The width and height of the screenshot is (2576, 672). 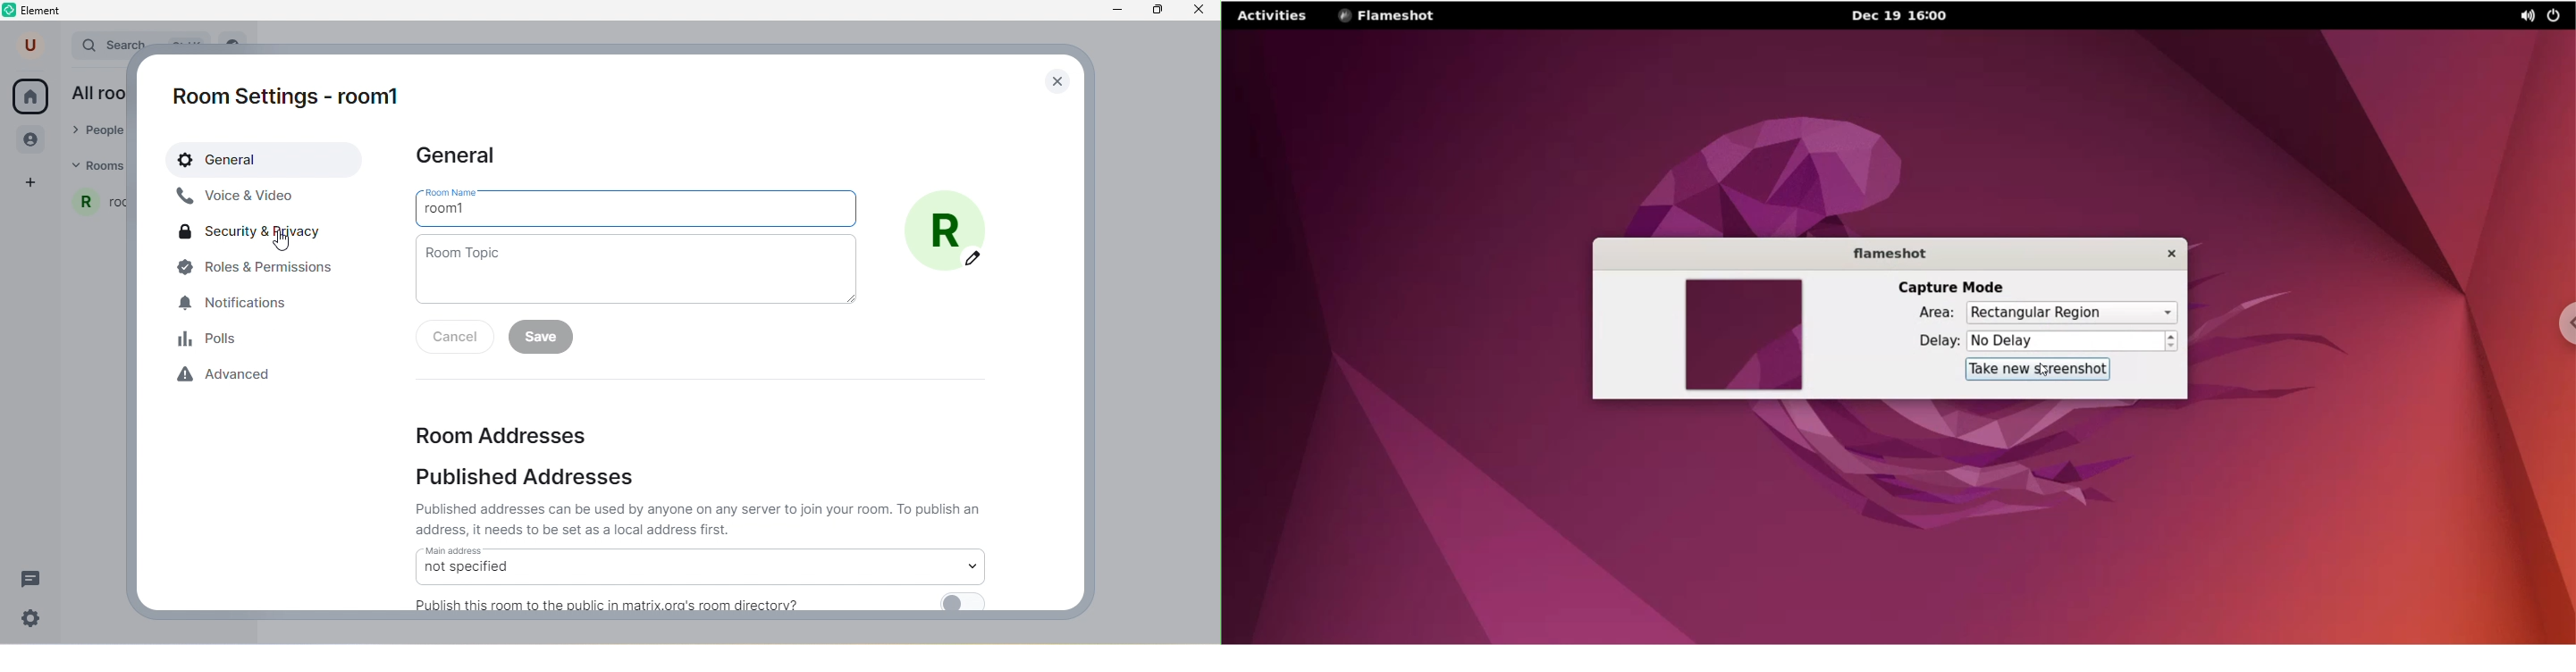 I want to click on voice & video, so click(x=245, y=197).